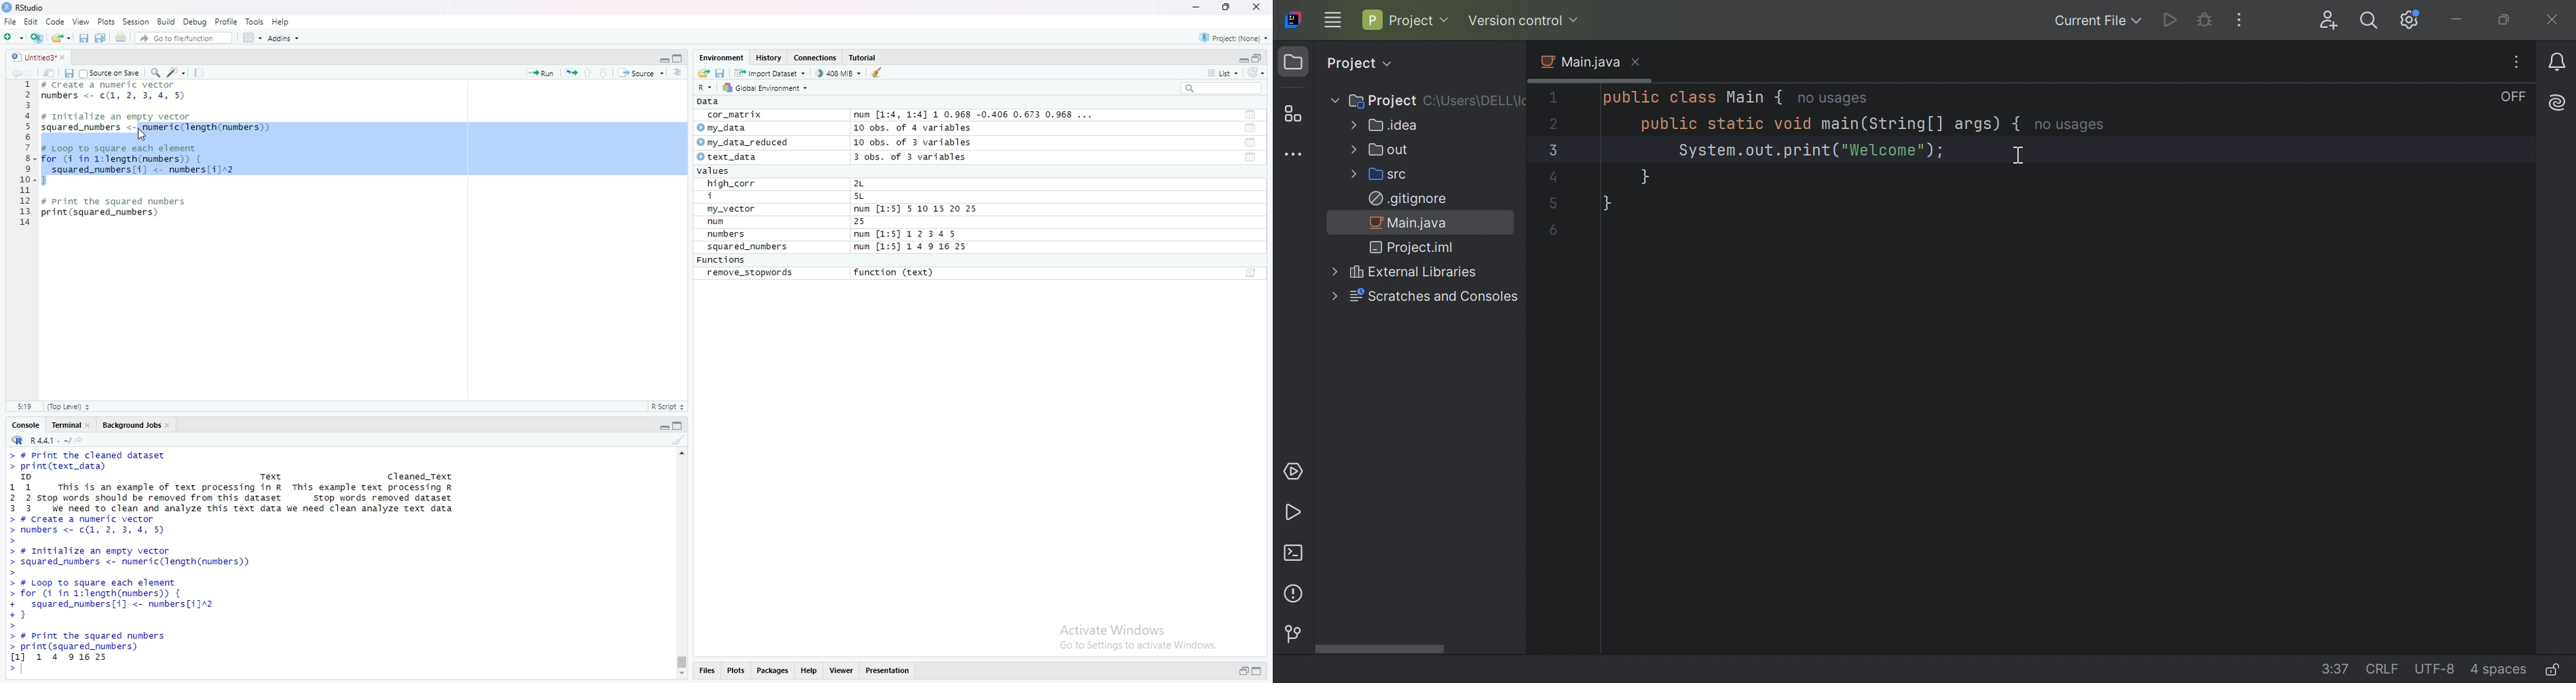 The width and height of the screenshot is (2576, 700). What do you see at coordinates (24, 406) in the screenshot?
I see `5:19` at bounding box center [24, 406].